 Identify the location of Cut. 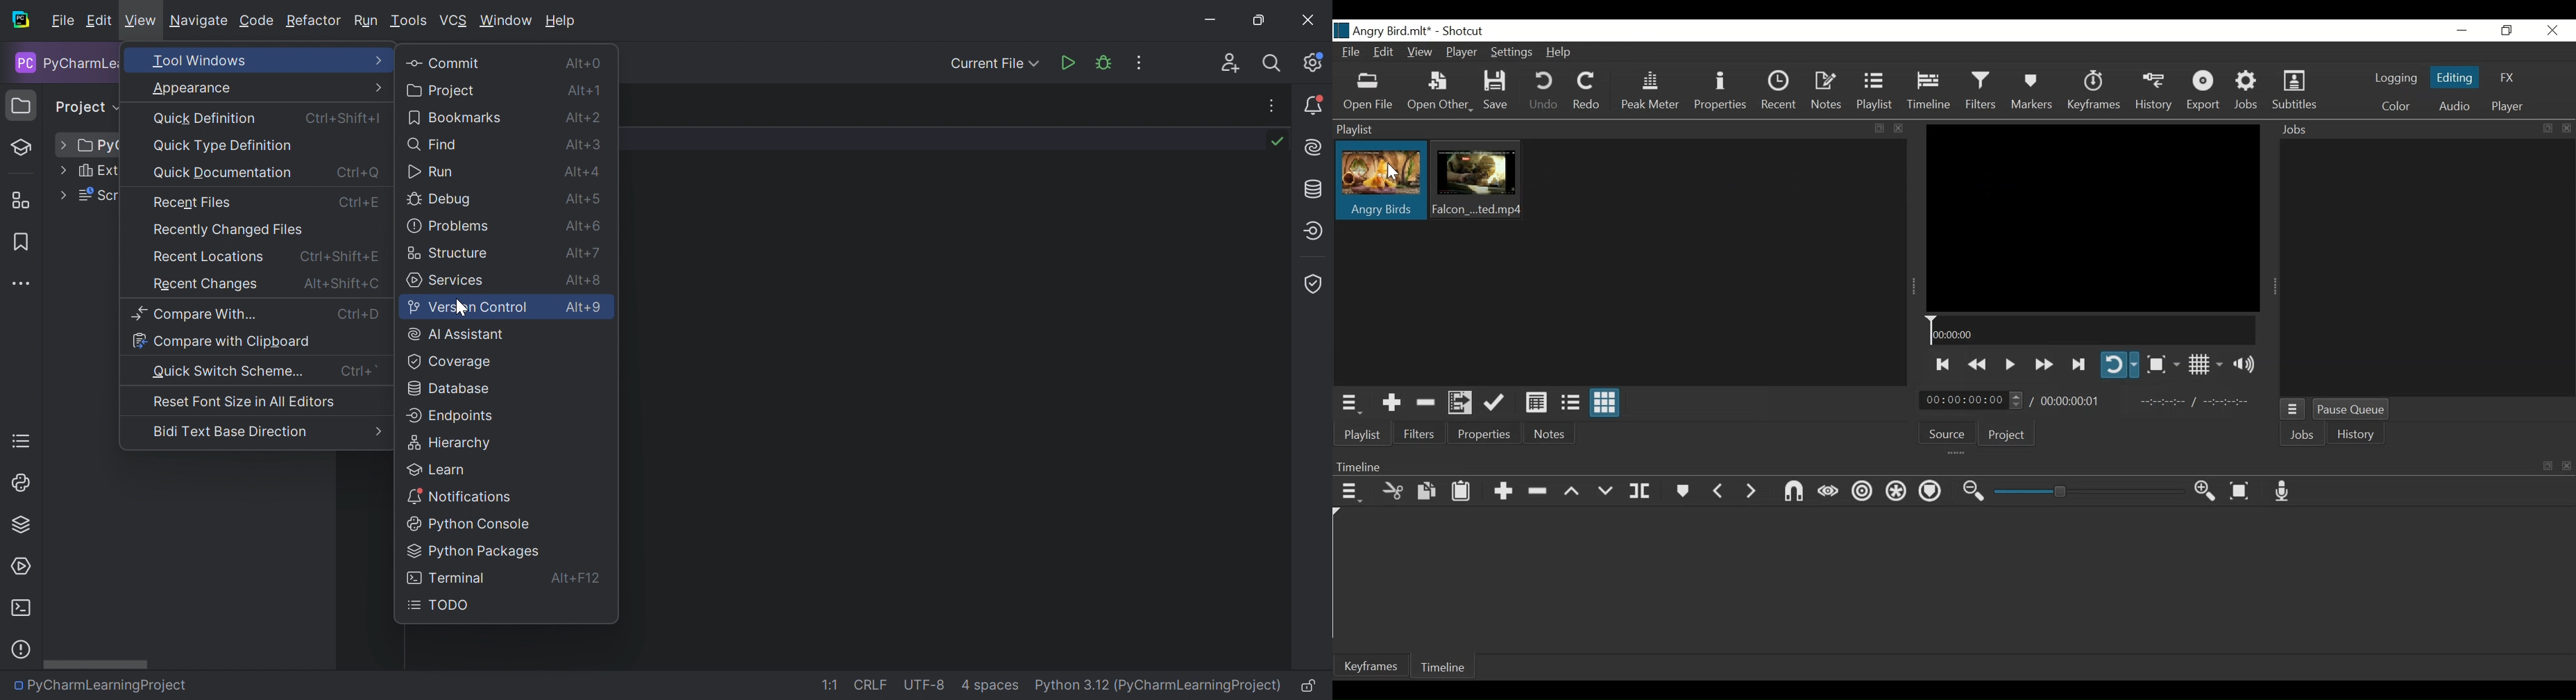
(1393, 491).